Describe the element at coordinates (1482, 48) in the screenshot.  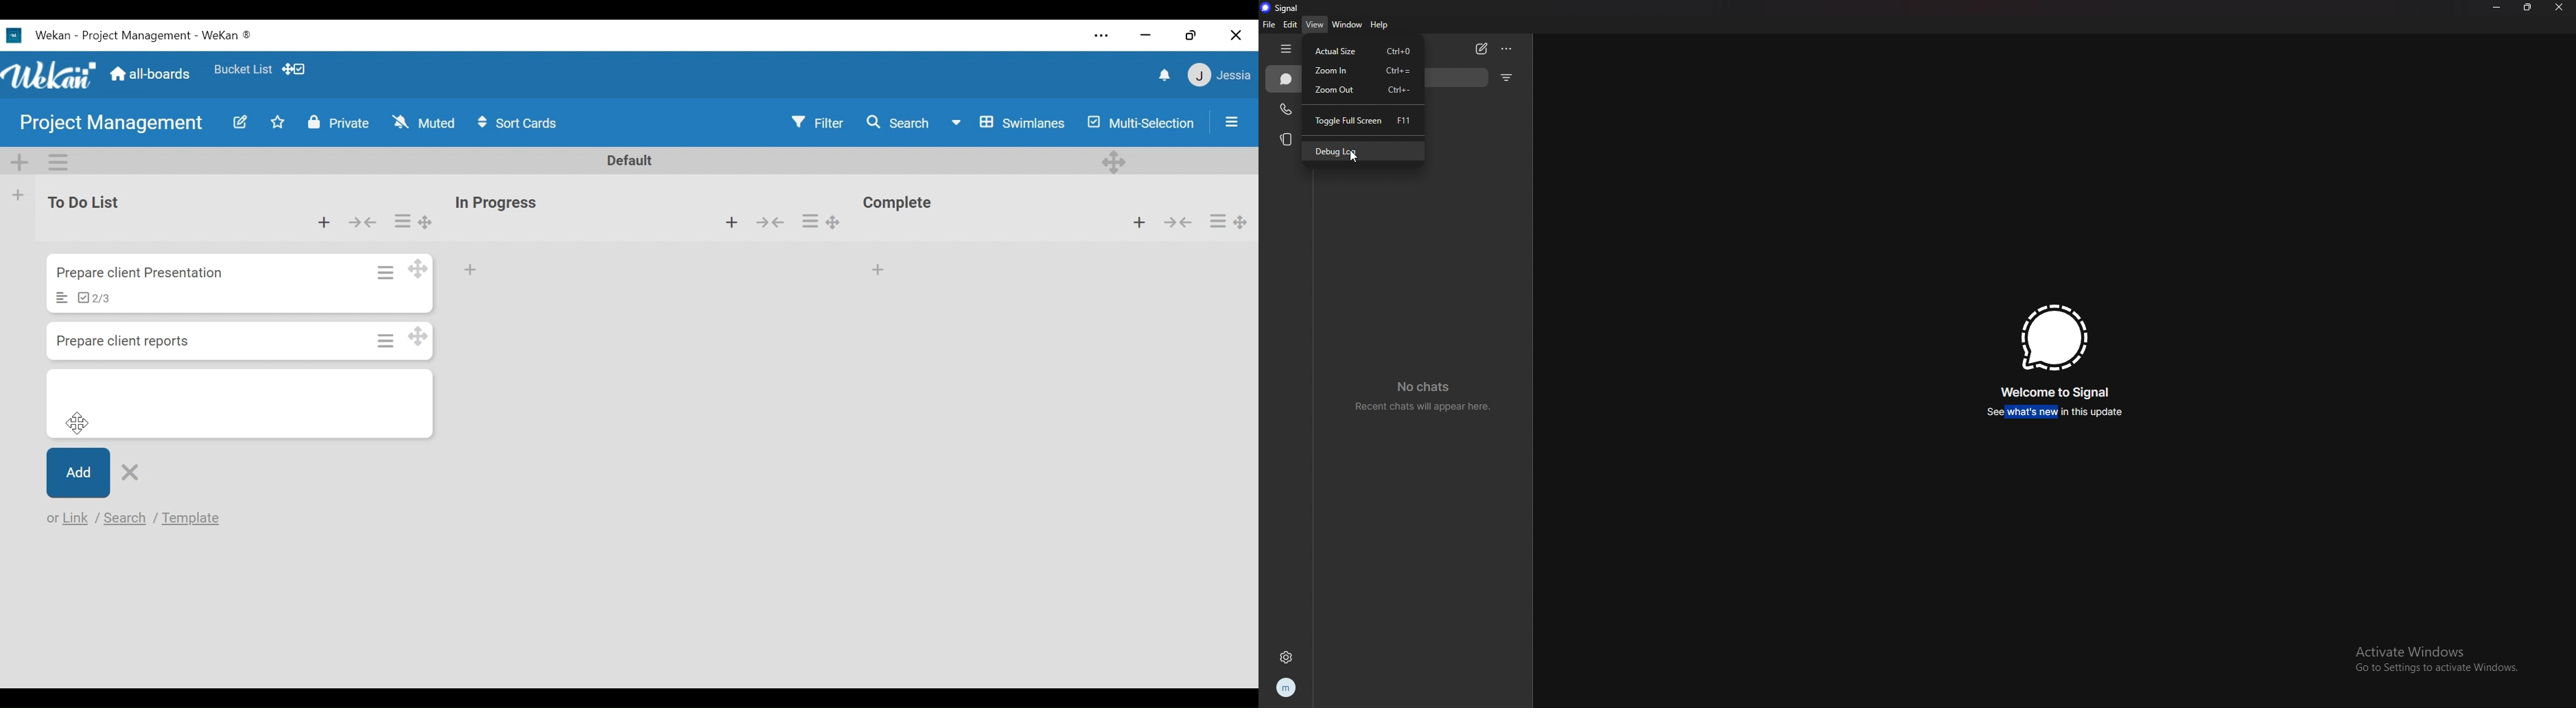
I see `newchat` at that location.